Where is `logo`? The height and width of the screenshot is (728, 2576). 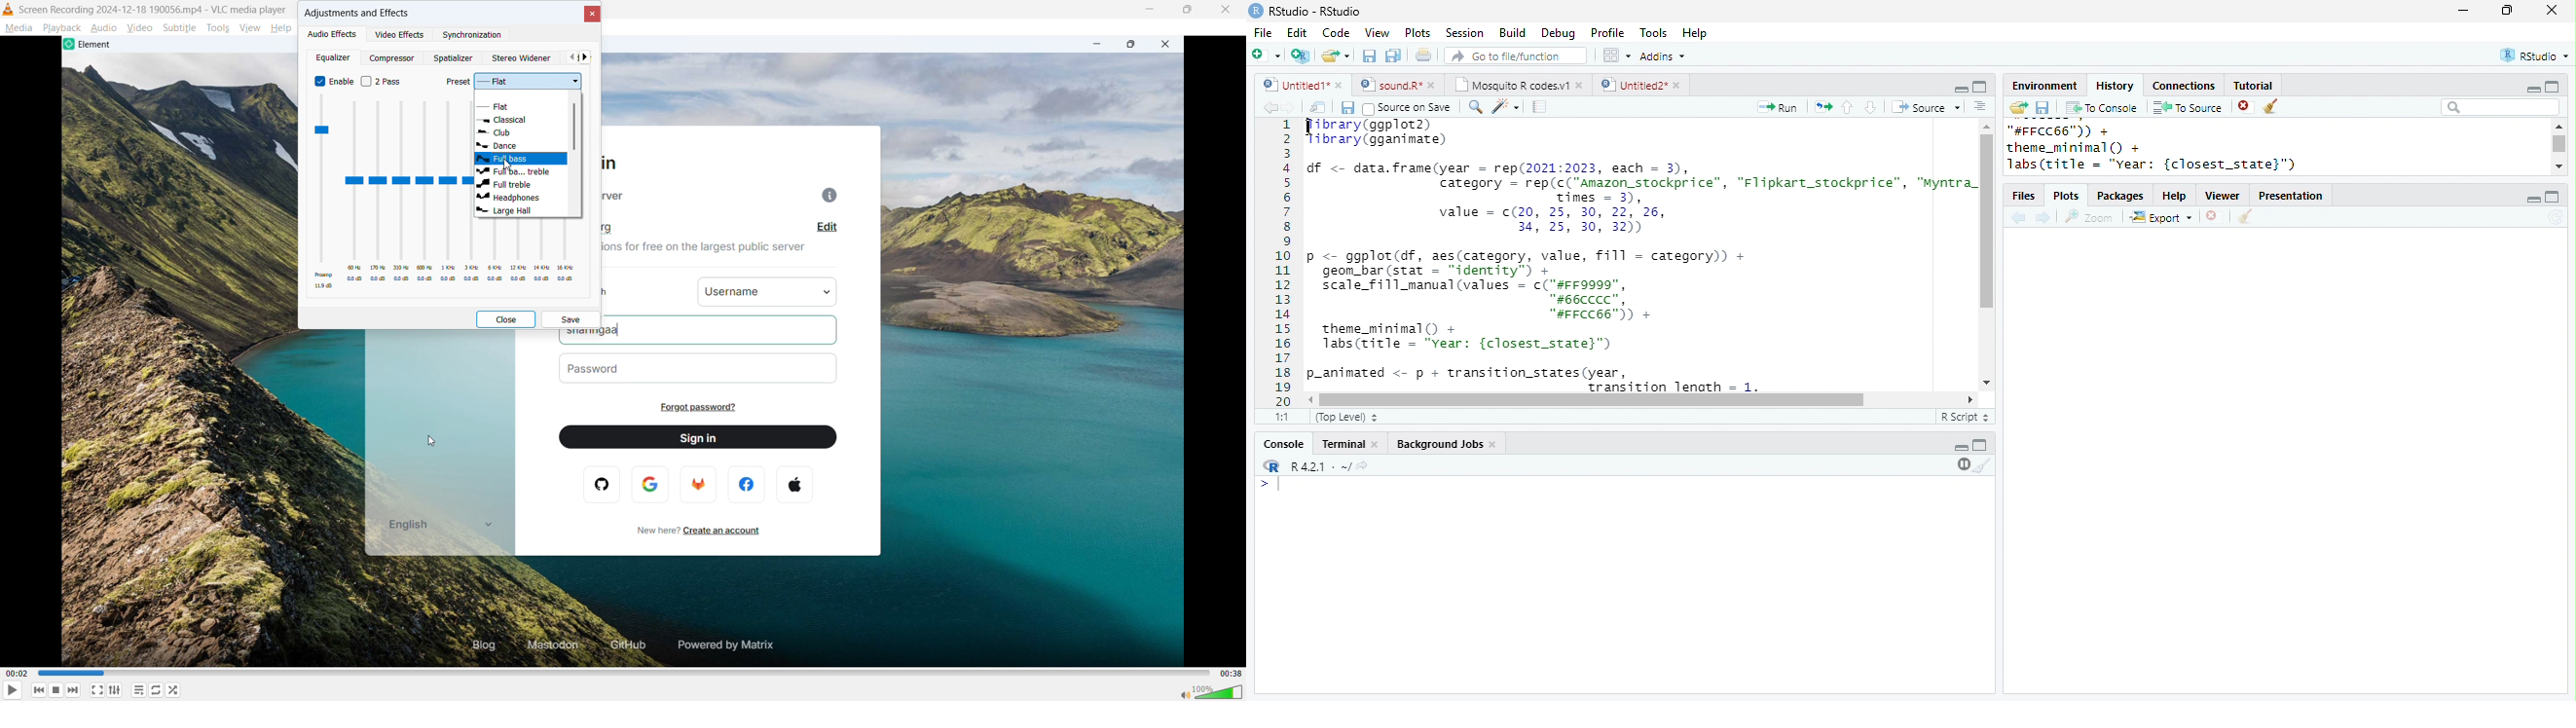
logo is located at coordinates (1256, 11).